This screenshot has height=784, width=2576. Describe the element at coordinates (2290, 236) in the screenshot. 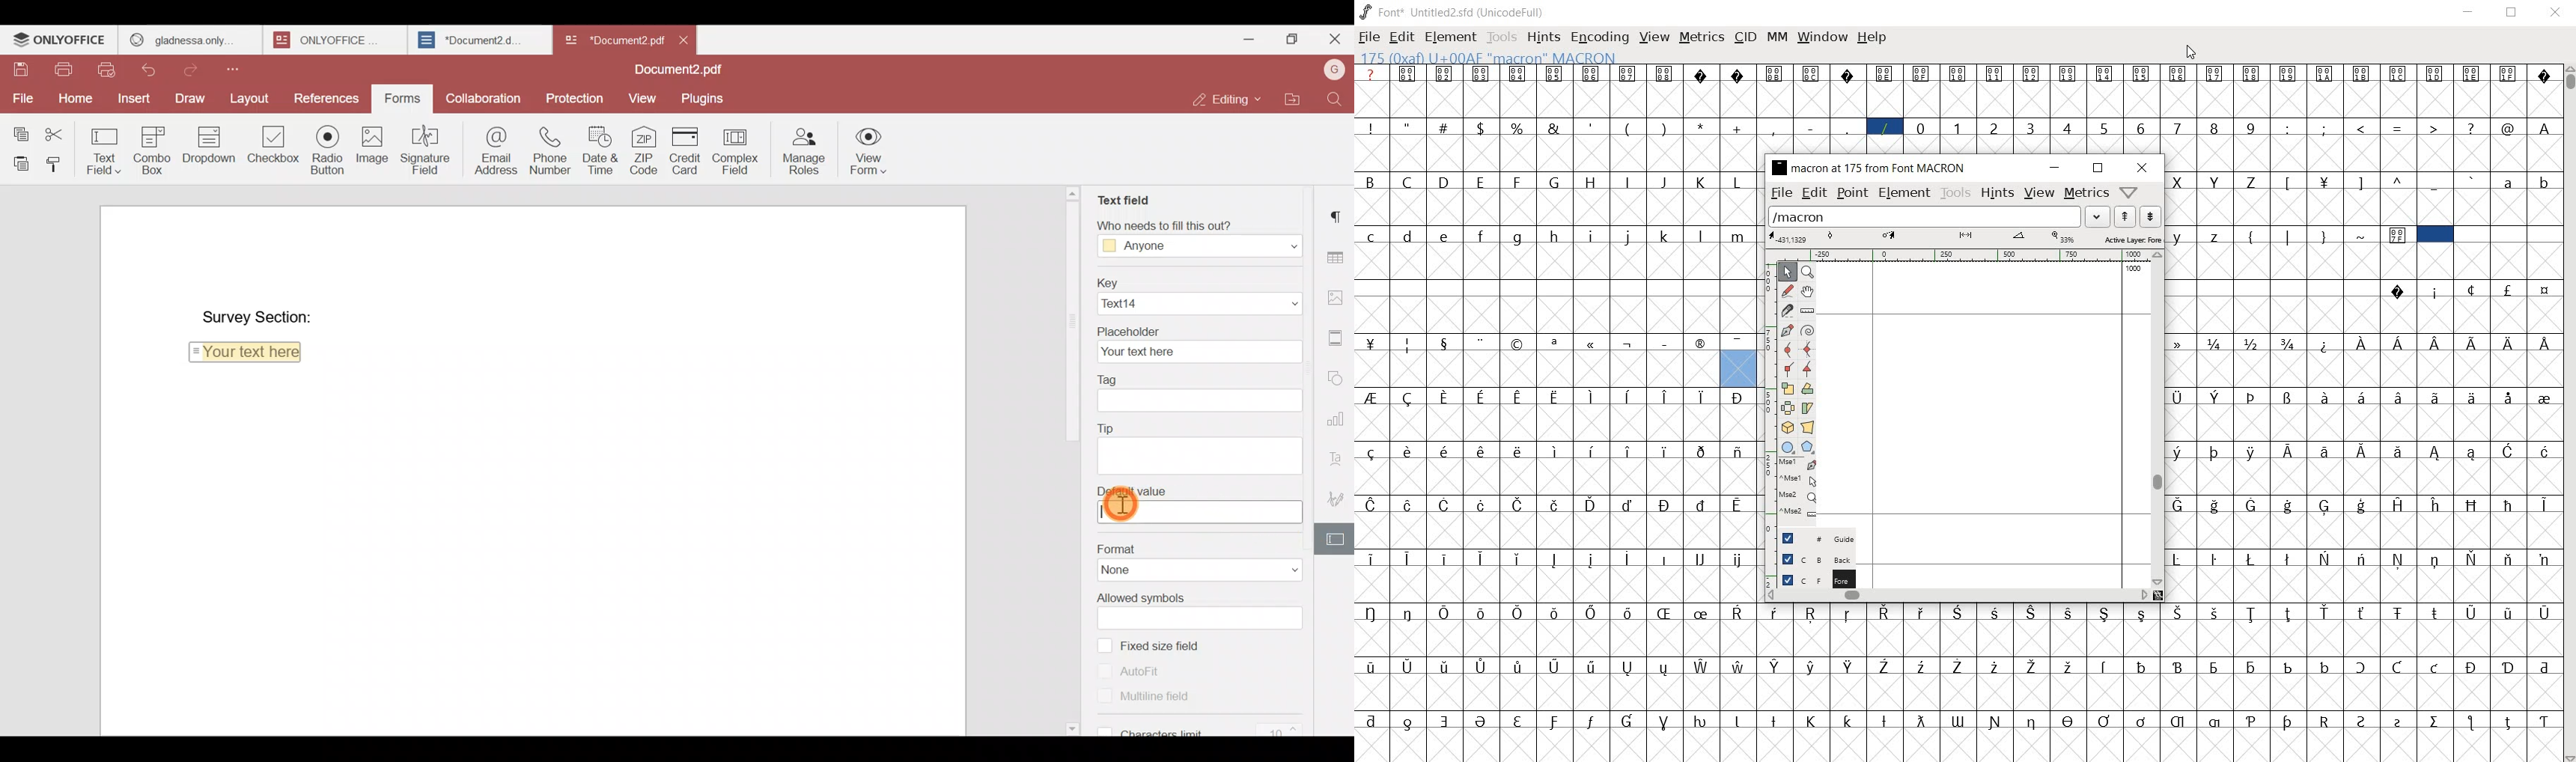

I see `|` at that location.